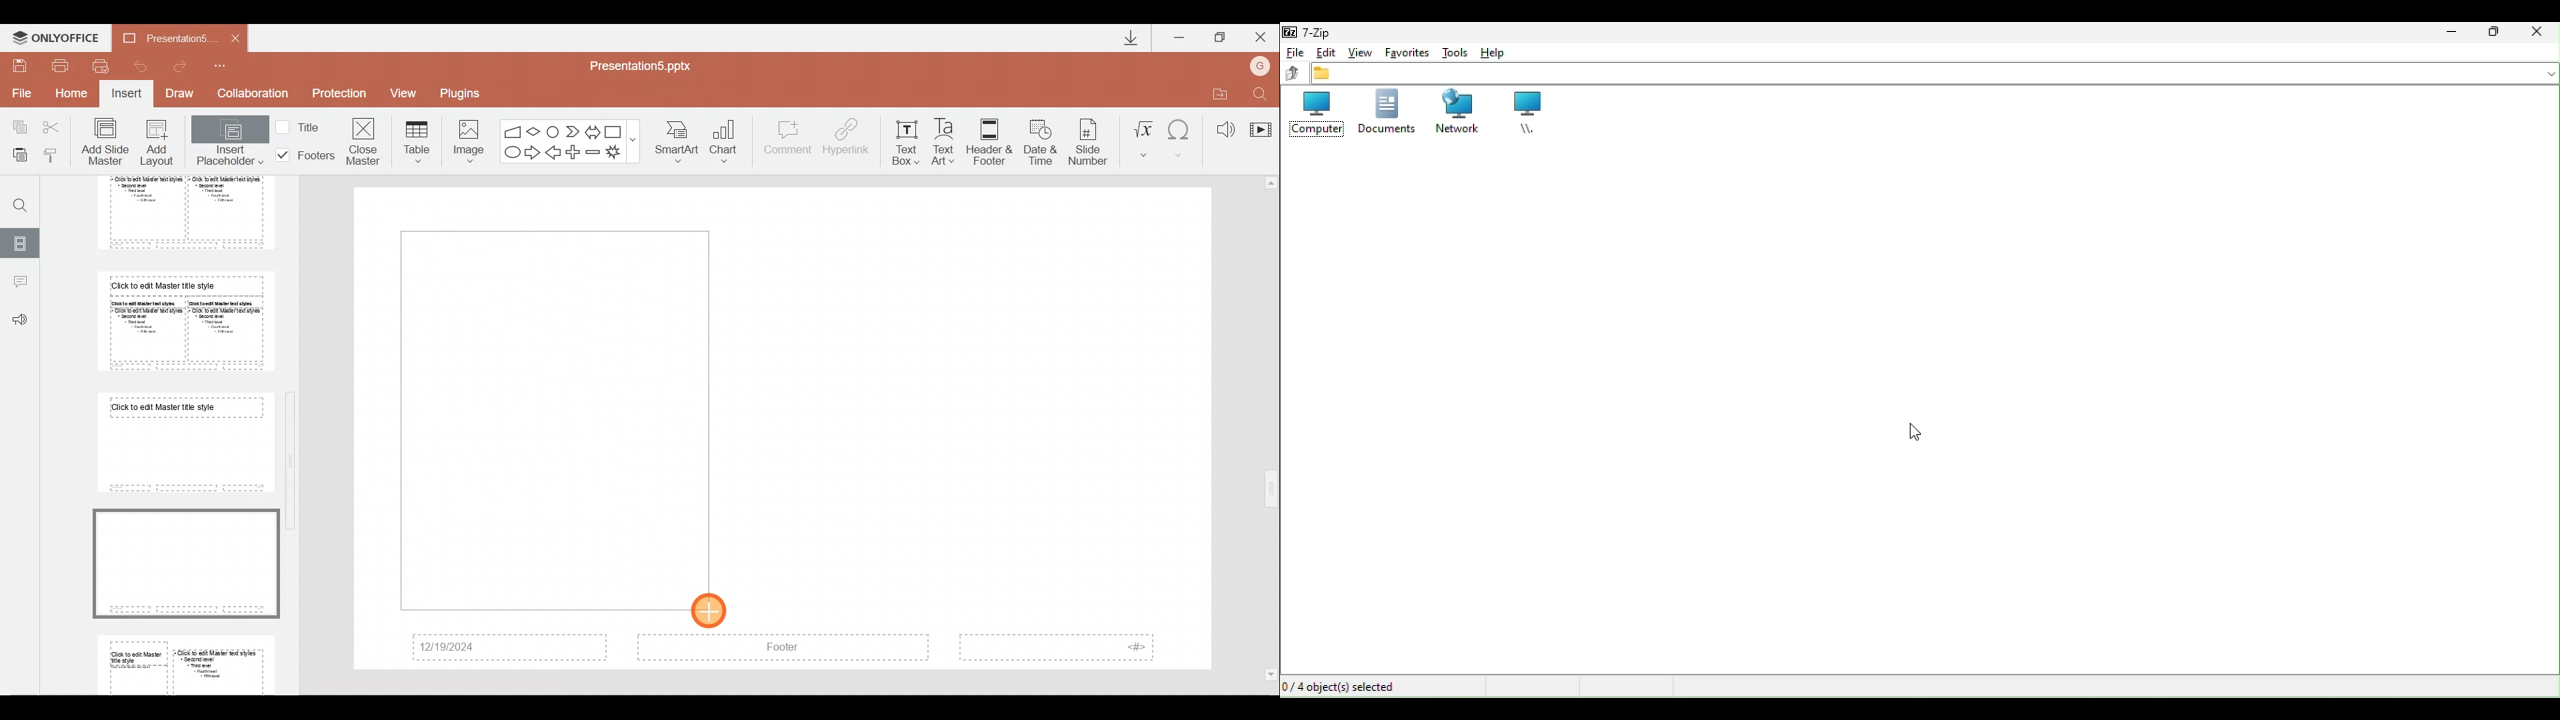 The width and height of the screenshot is (2576, 728). I want to click on Video, so click(1260, 123).